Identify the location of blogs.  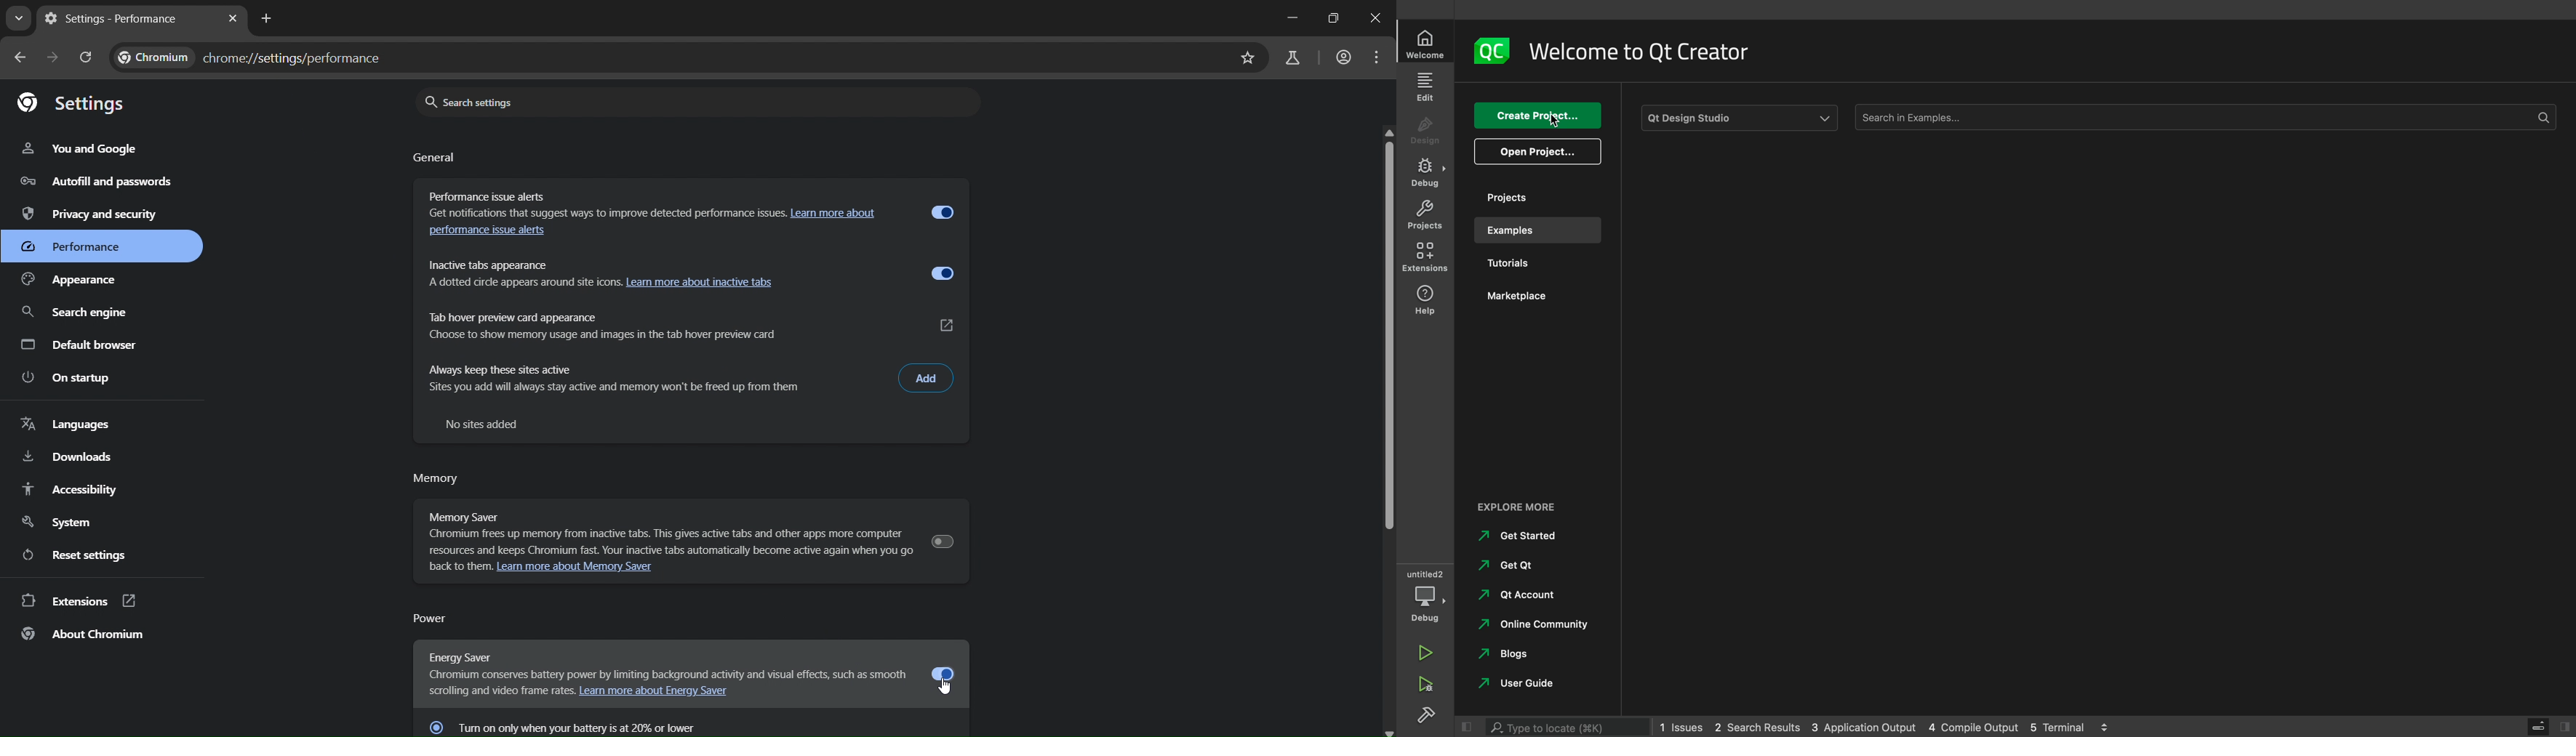
(1507, 657).